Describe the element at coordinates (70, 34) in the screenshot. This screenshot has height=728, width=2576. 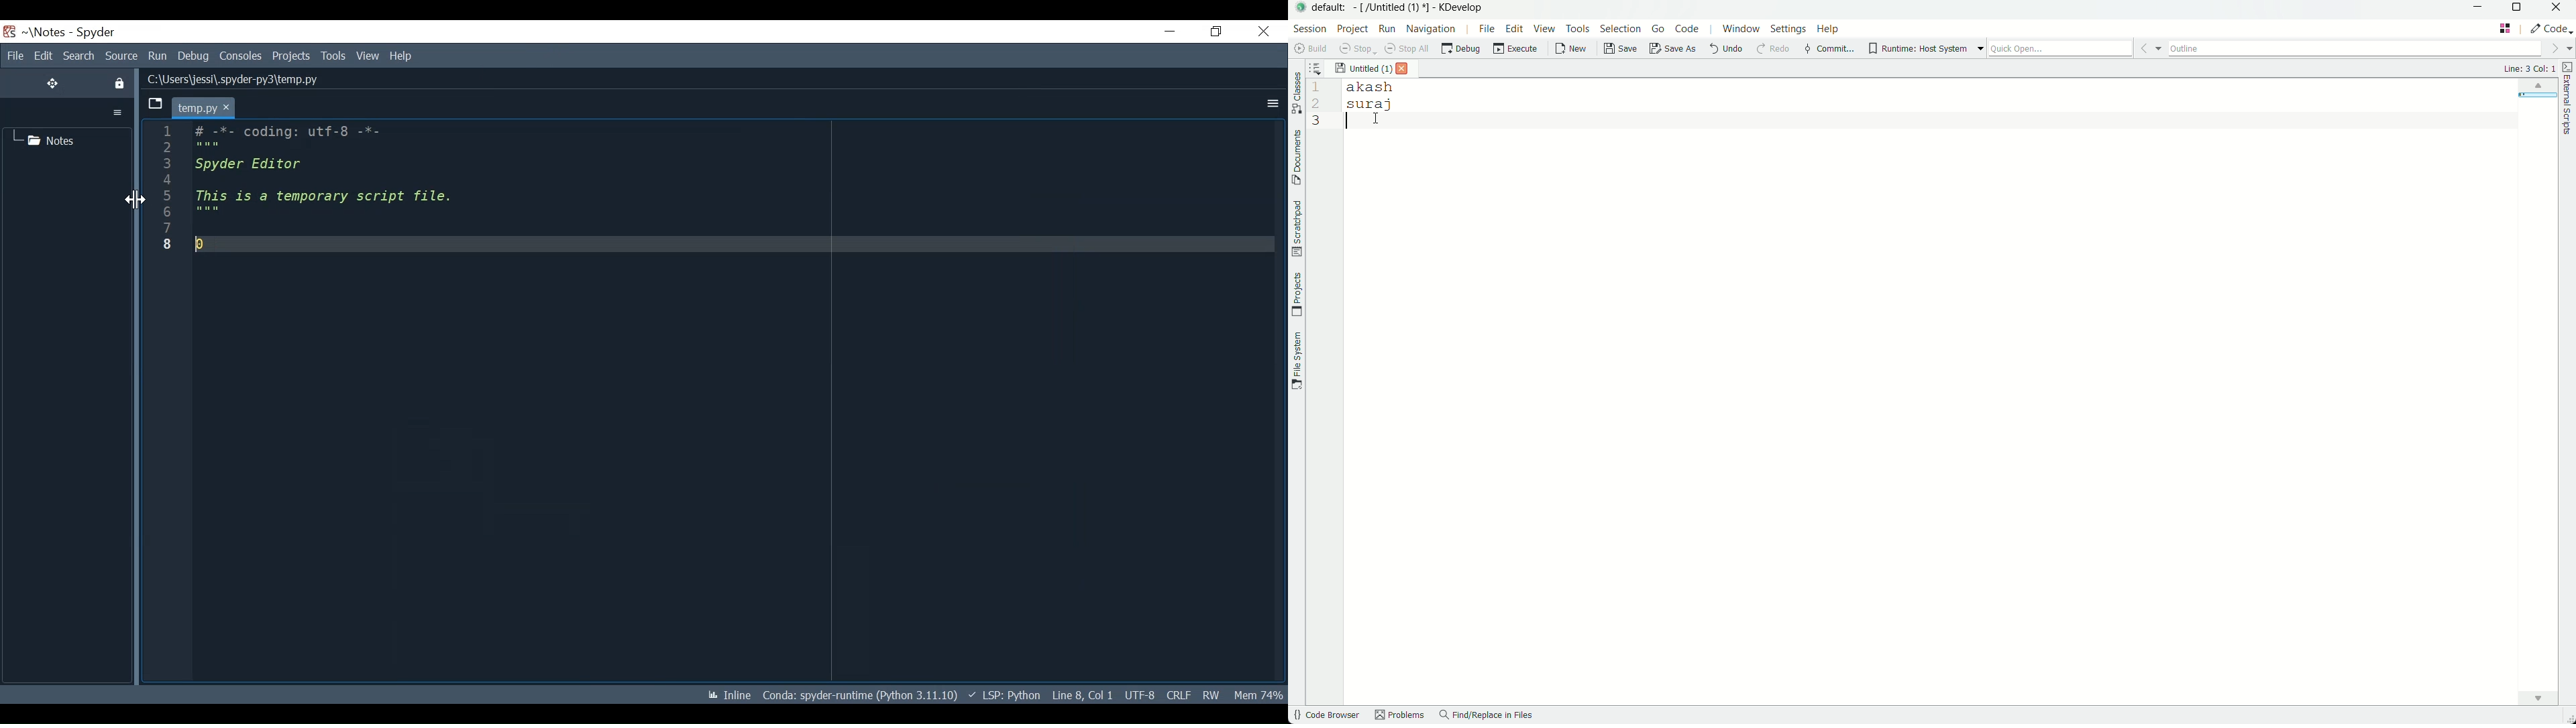
I see `~\Notes - Spyder` at that location.